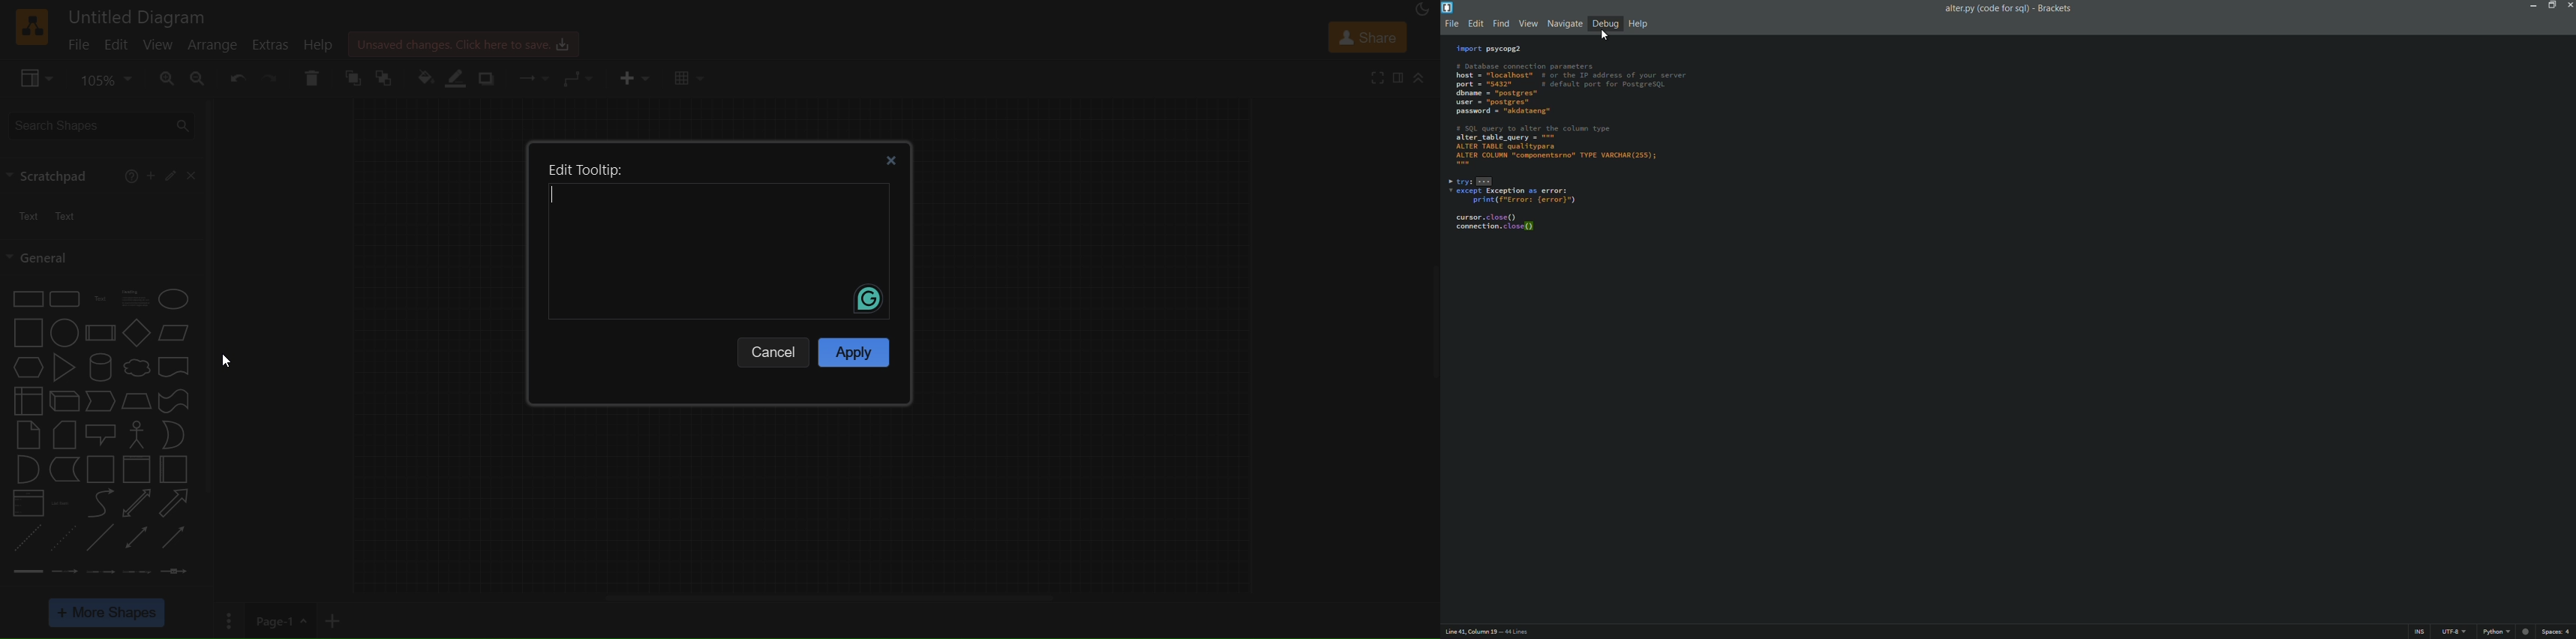 This screenshot has height=644, width=2576. What do you see at coordinates (65, 538) in the screenshot?
I see `dotted line` at bounding box center [65, 538].